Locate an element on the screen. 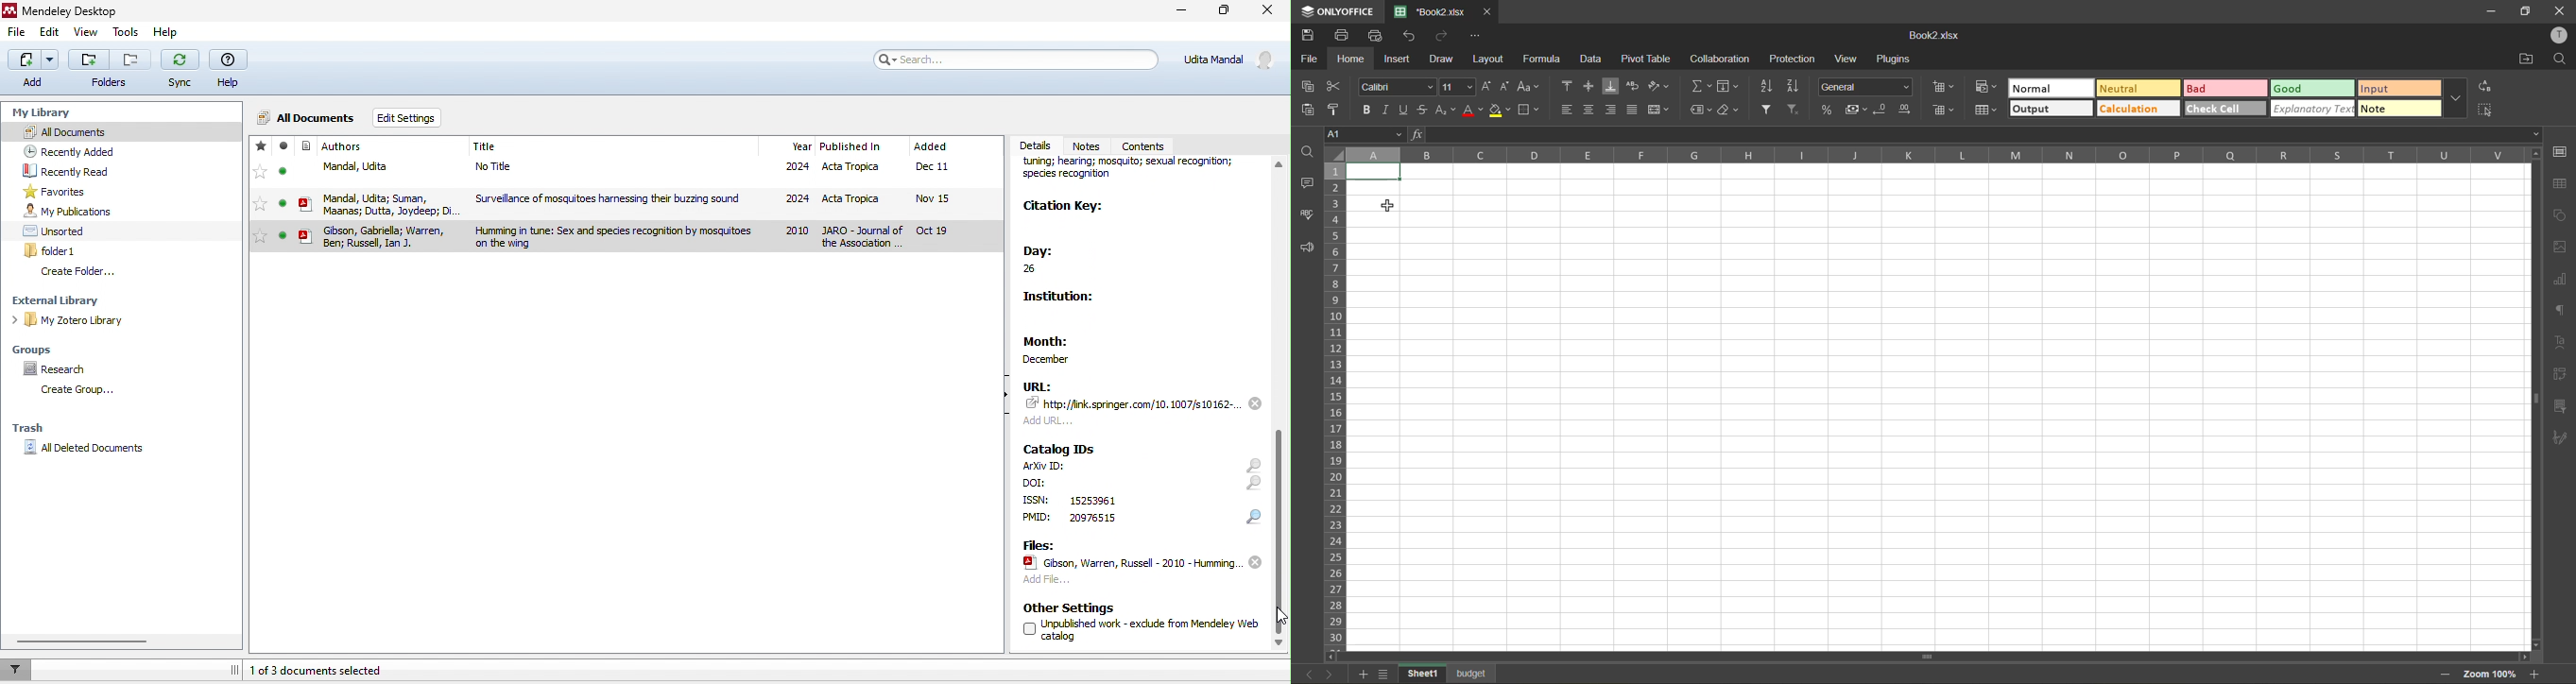  help is located at coordinates (173, 34).